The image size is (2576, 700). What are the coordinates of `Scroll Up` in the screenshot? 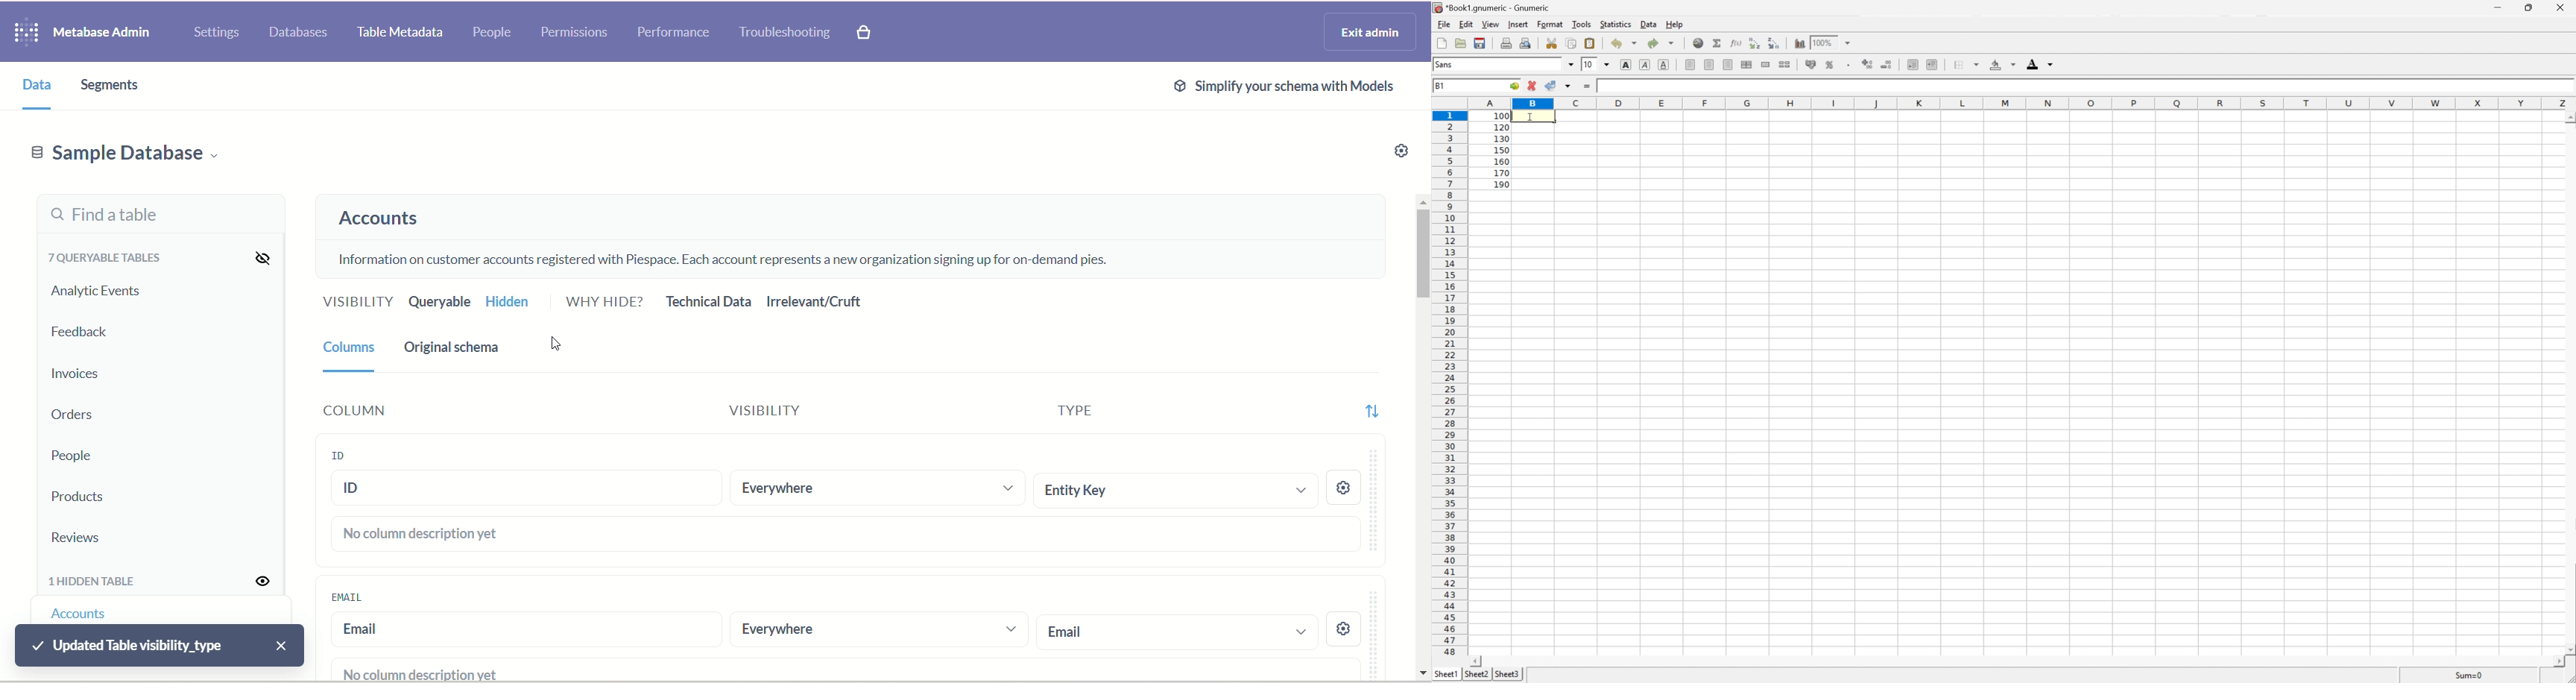 It's located at (2569, 117).